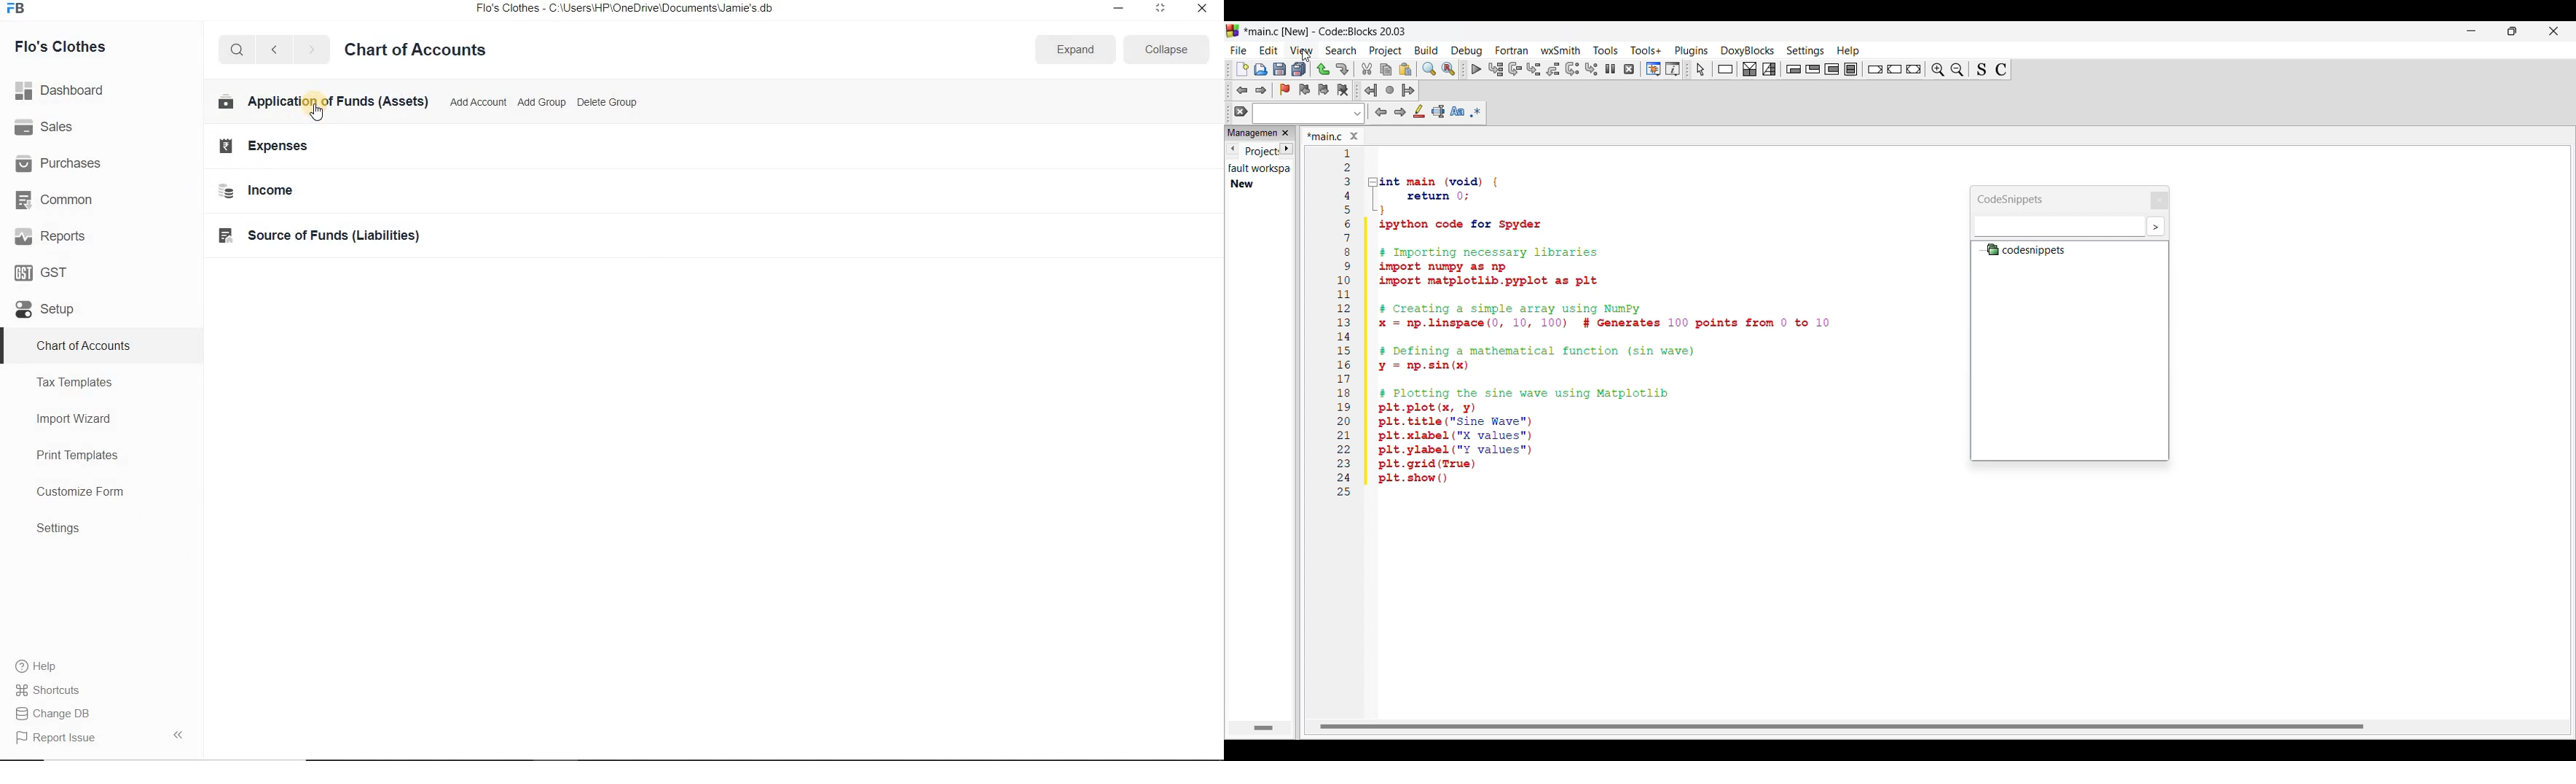 The height and width of the screenshot is (784, 2576). I want to click on Add Account, so click(479, 103).